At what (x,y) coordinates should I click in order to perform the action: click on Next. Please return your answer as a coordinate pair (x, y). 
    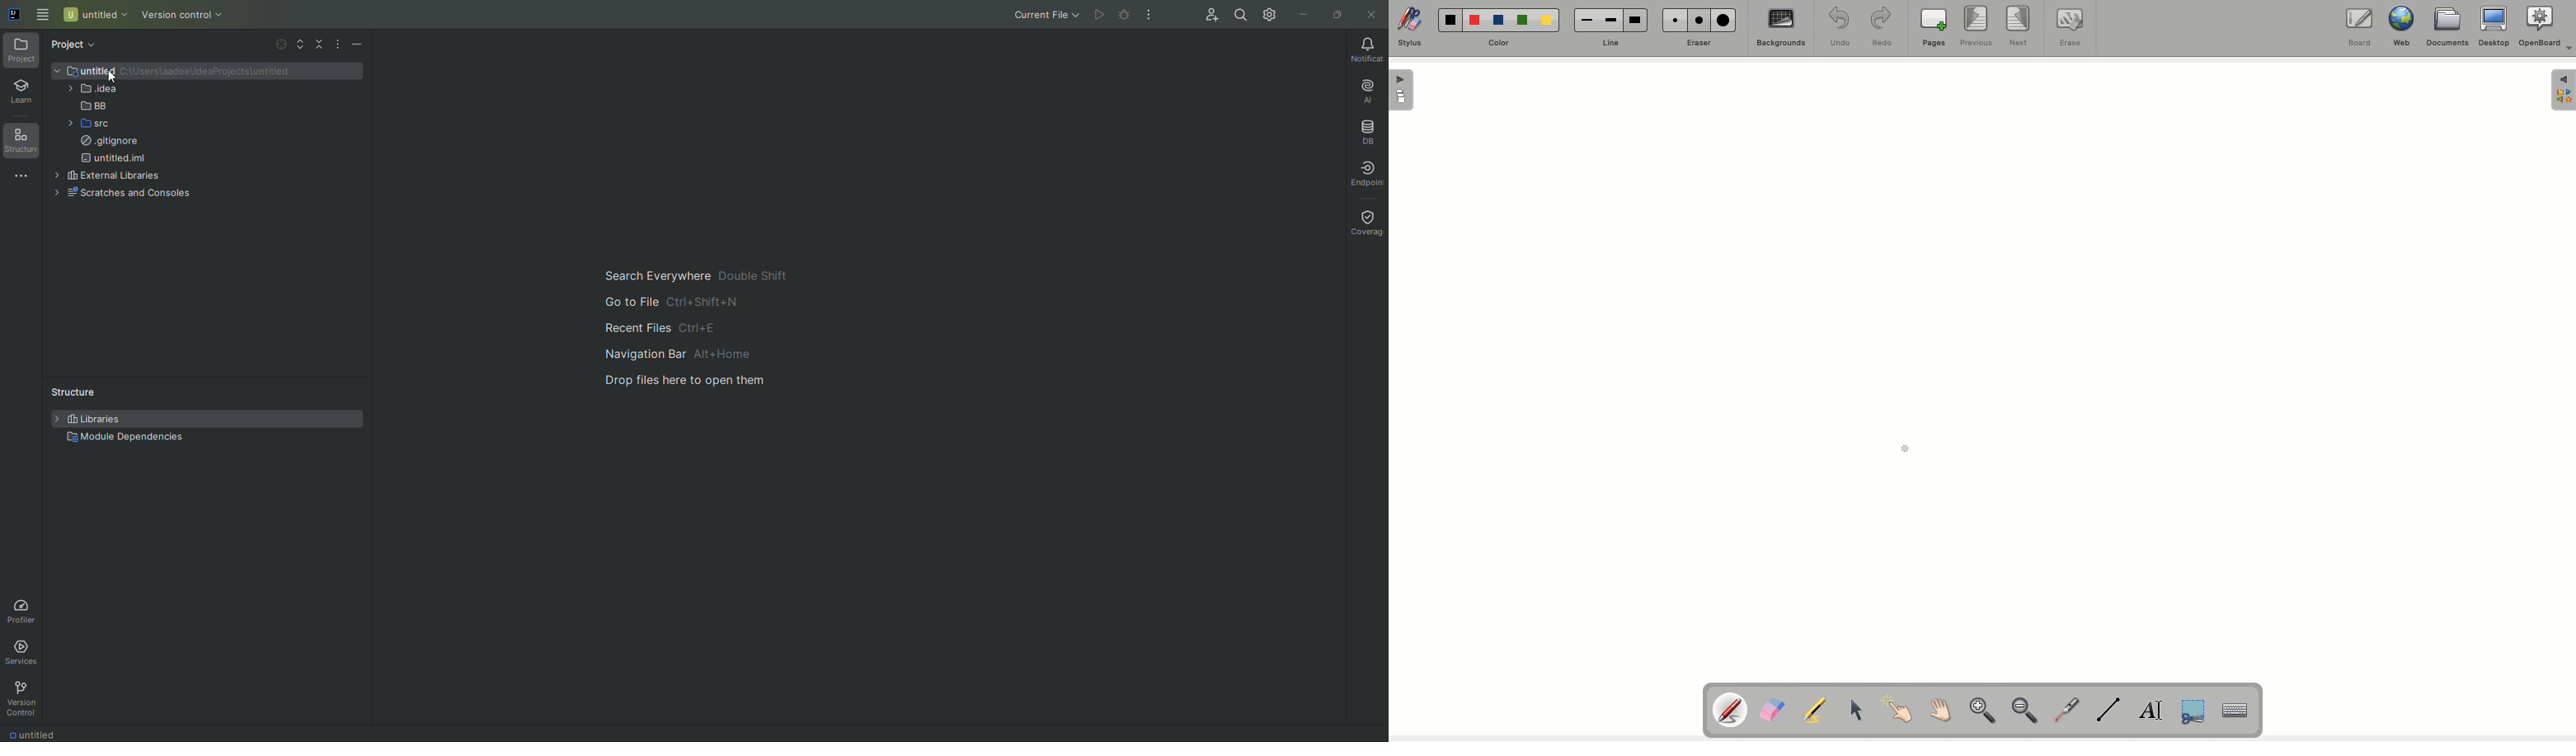
    Looking at the image, I should click on (2019, 26).